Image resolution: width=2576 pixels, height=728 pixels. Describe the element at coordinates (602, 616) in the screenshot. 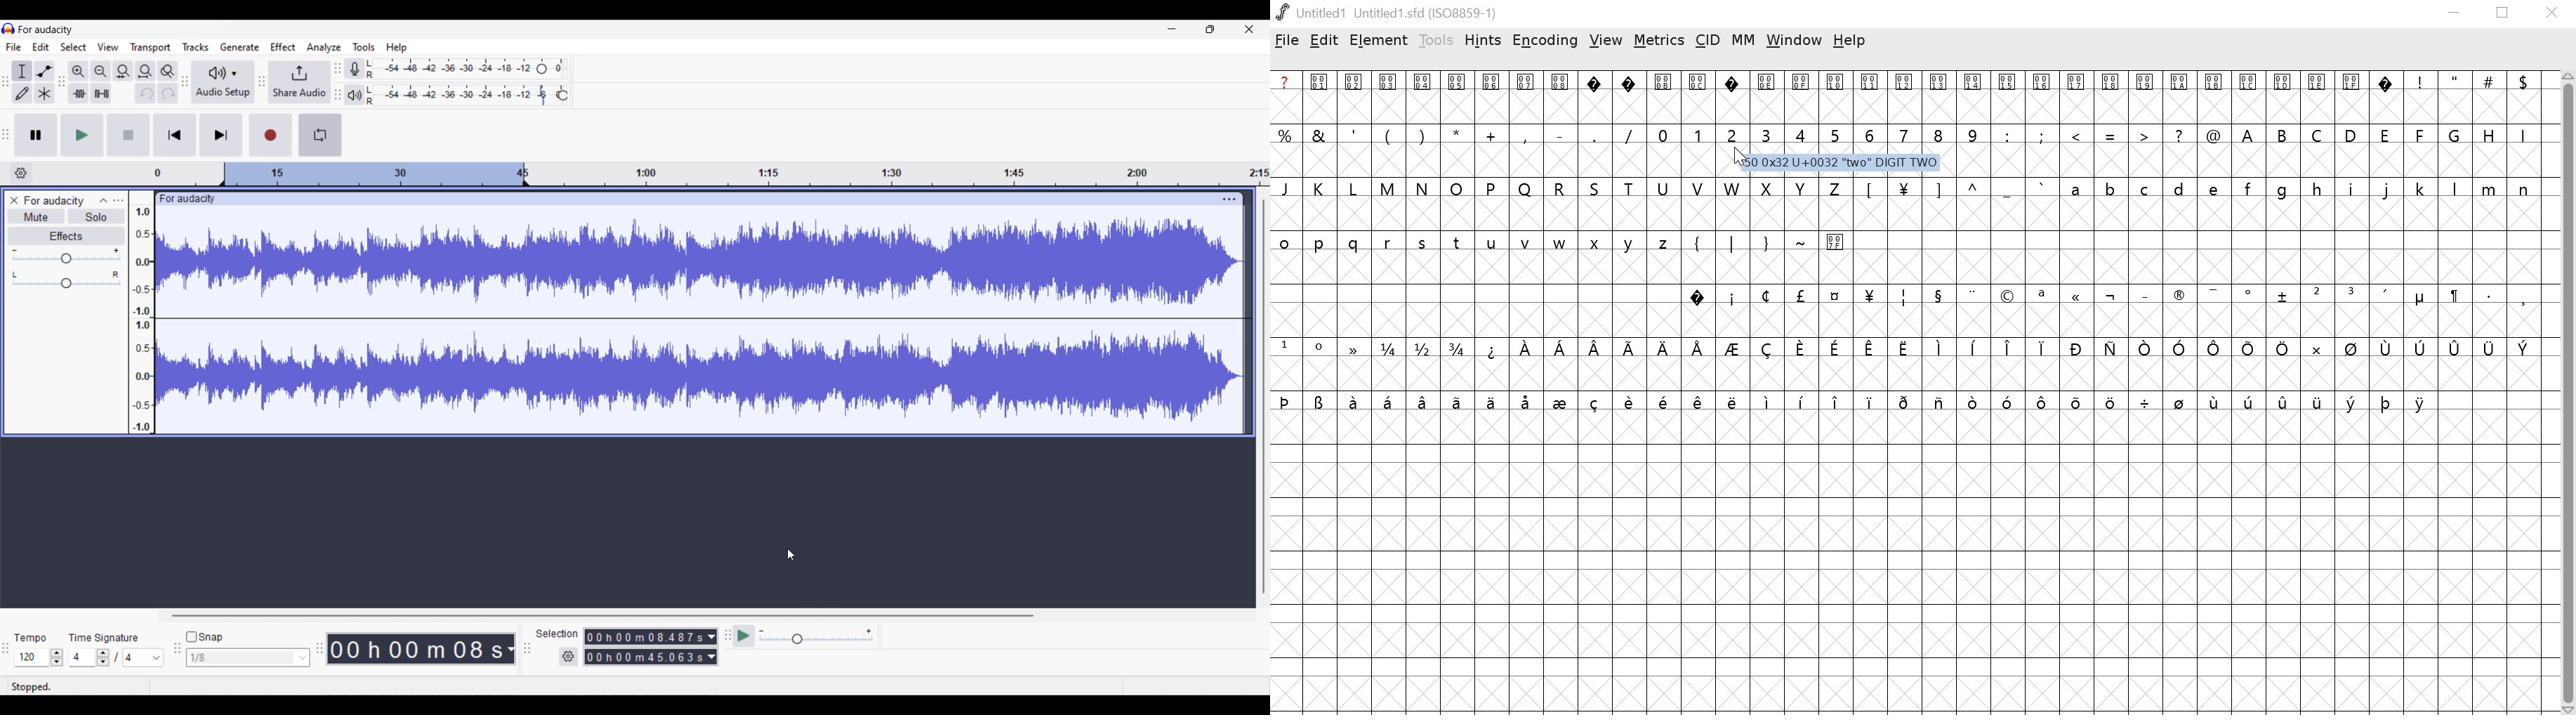

I see `Horizontal slide bar` at that location.